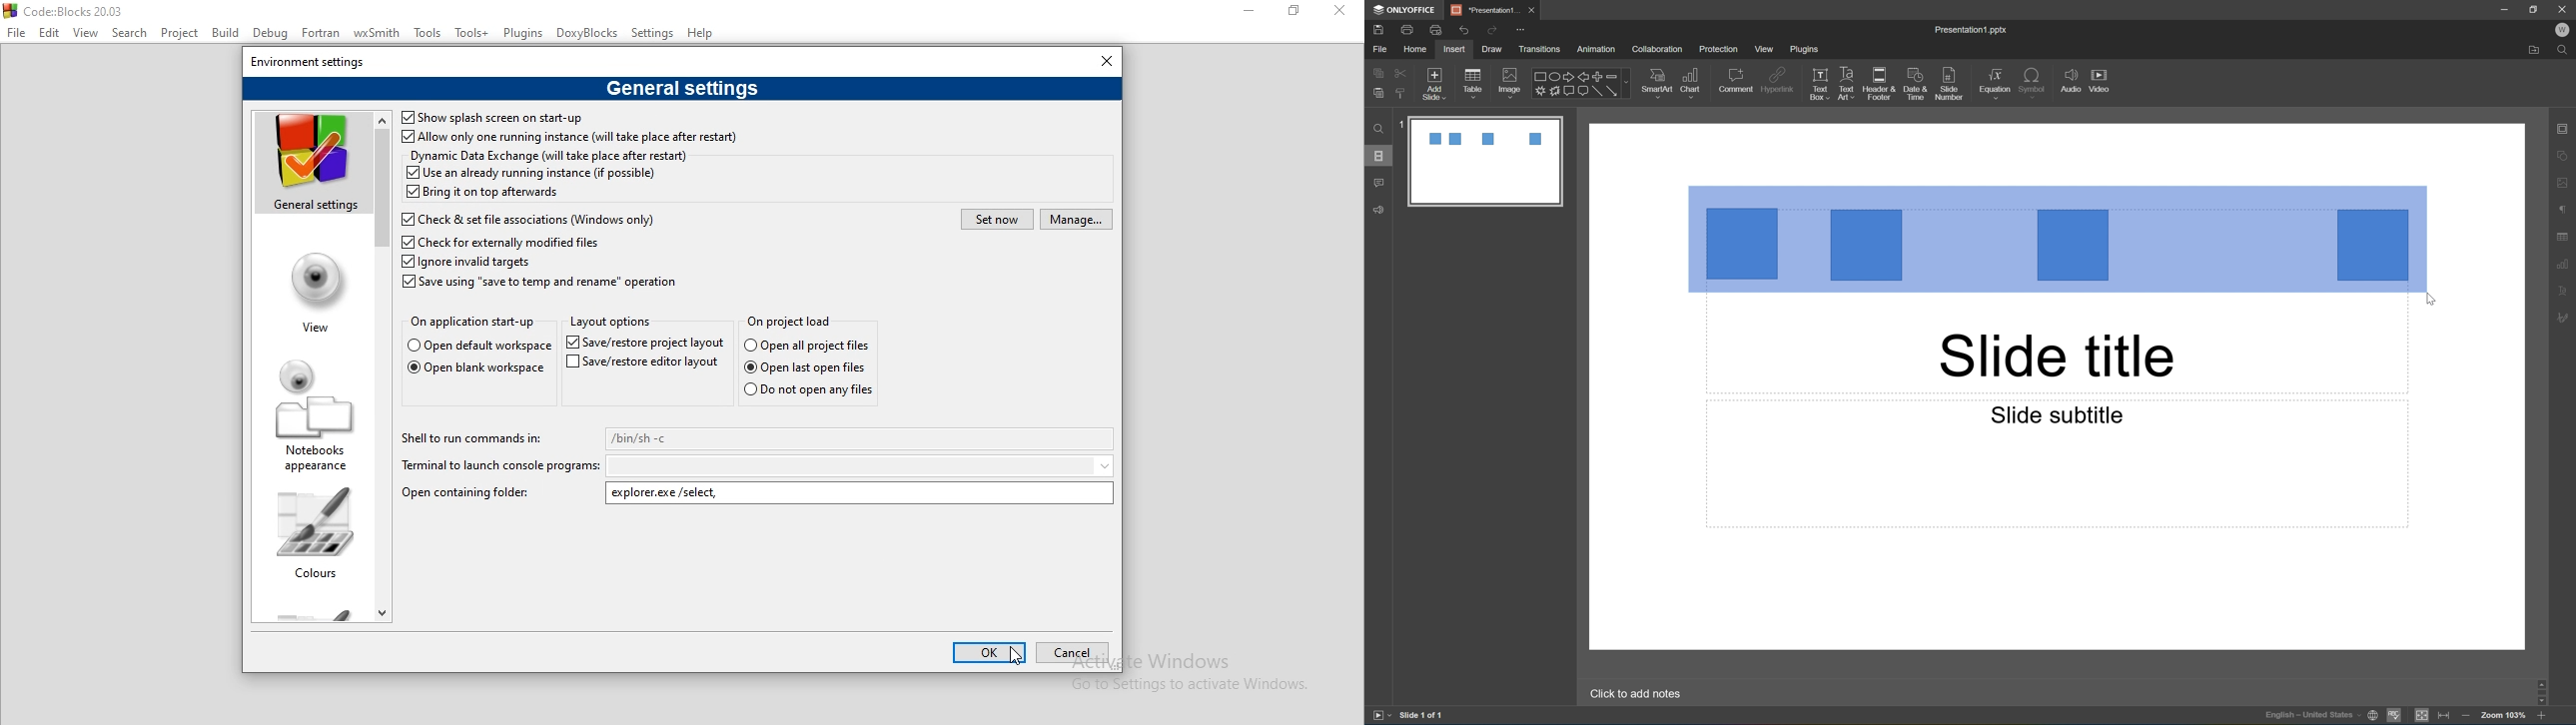 The image size is (2576, 728). I want to click on Search, so click(131, 34).